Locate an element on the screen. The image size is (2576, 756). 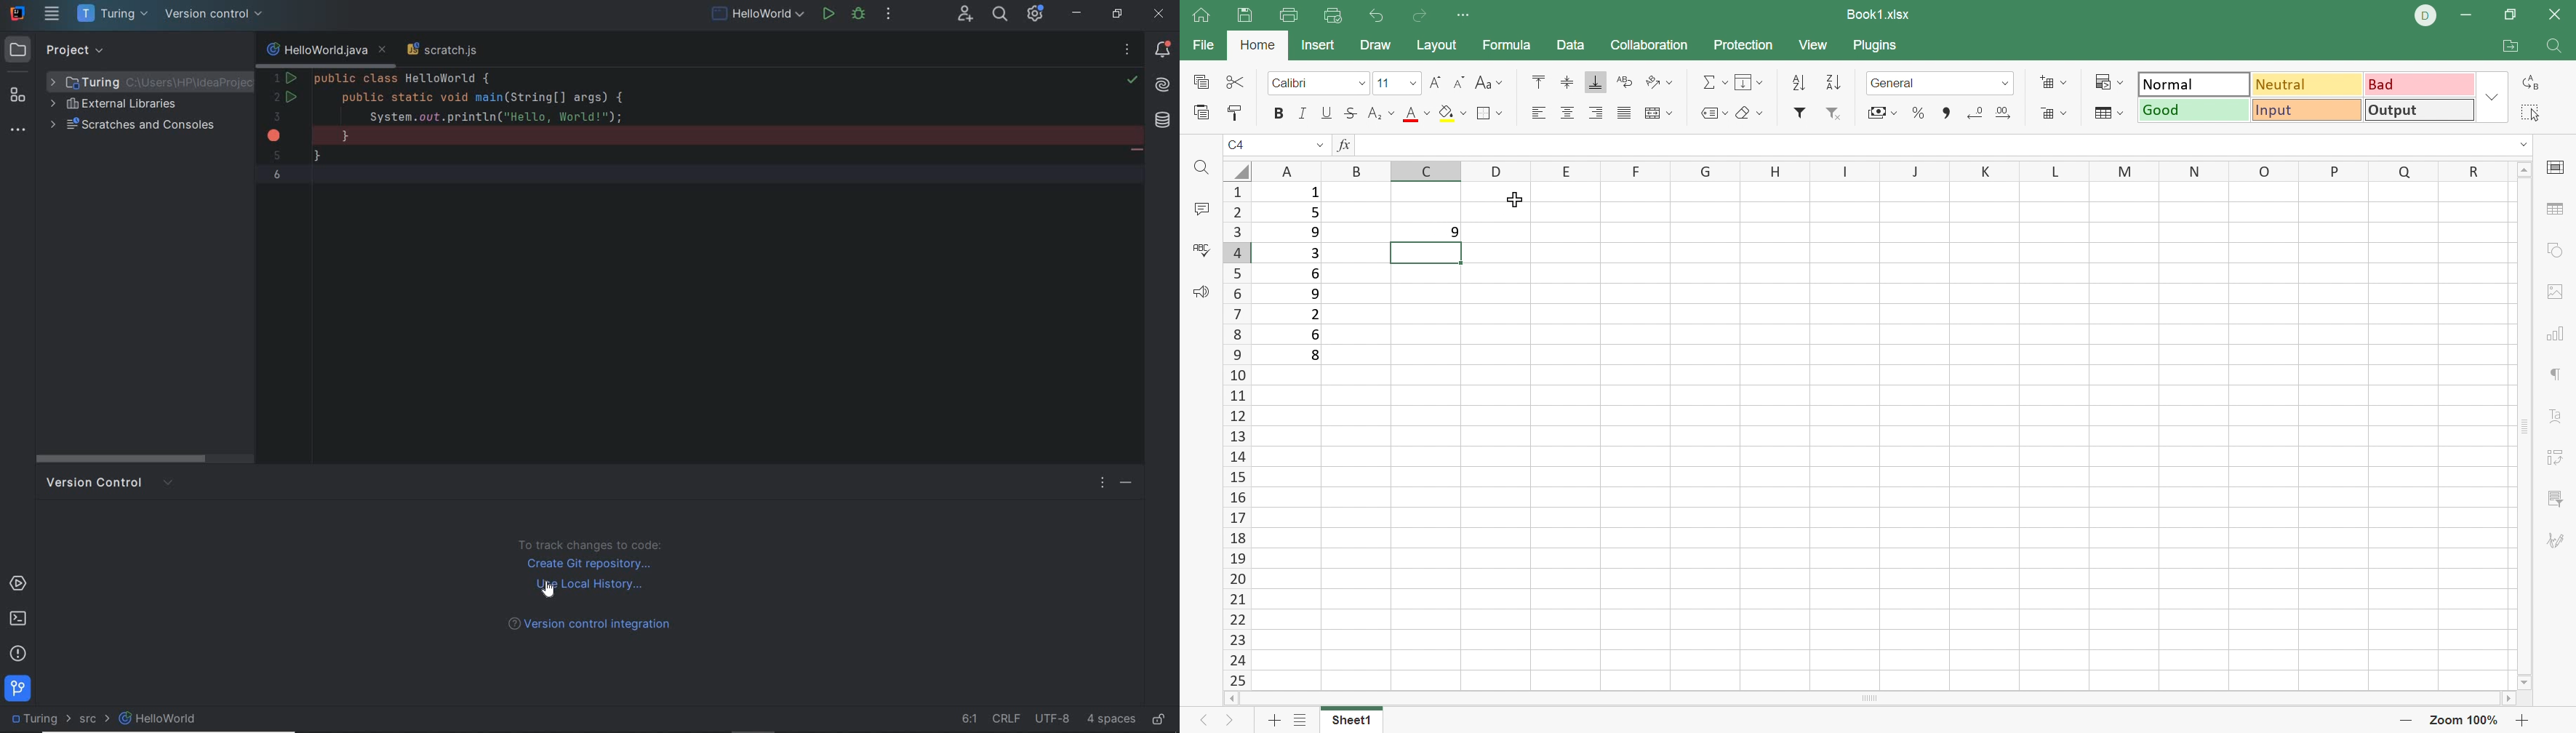
project name is located at coordinates (112, 15).